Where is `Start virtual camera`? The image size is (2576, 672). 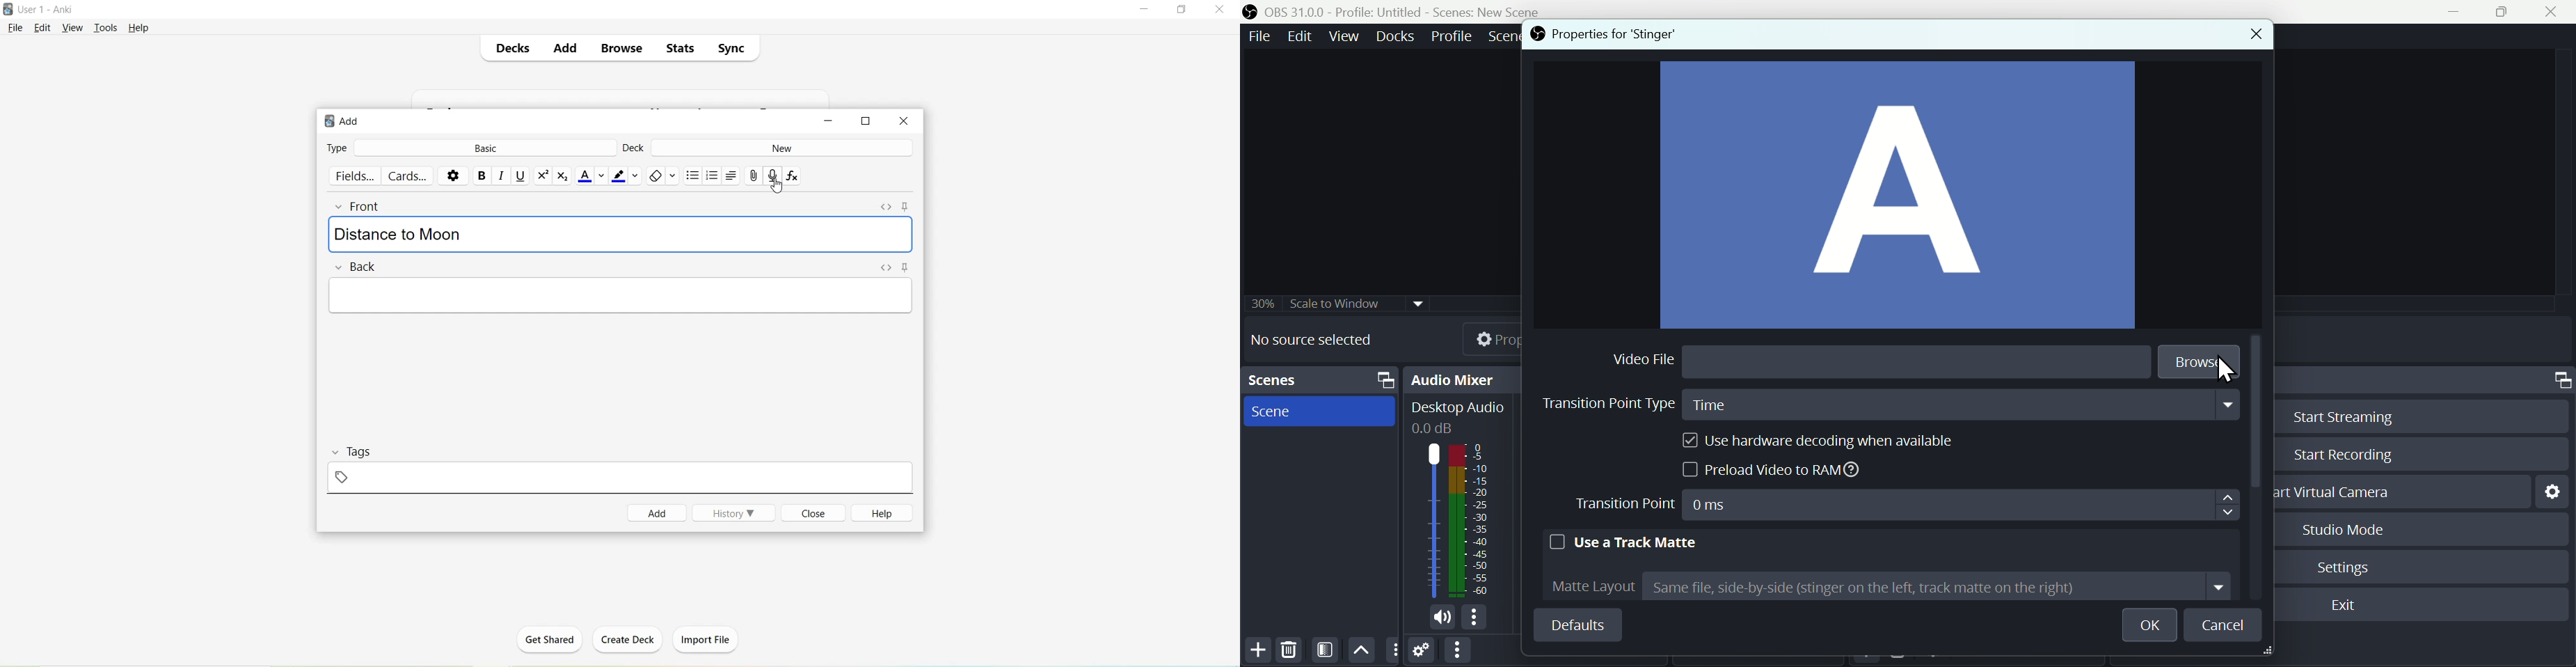
Start virtual camera is located at coordinates (2340, 492).